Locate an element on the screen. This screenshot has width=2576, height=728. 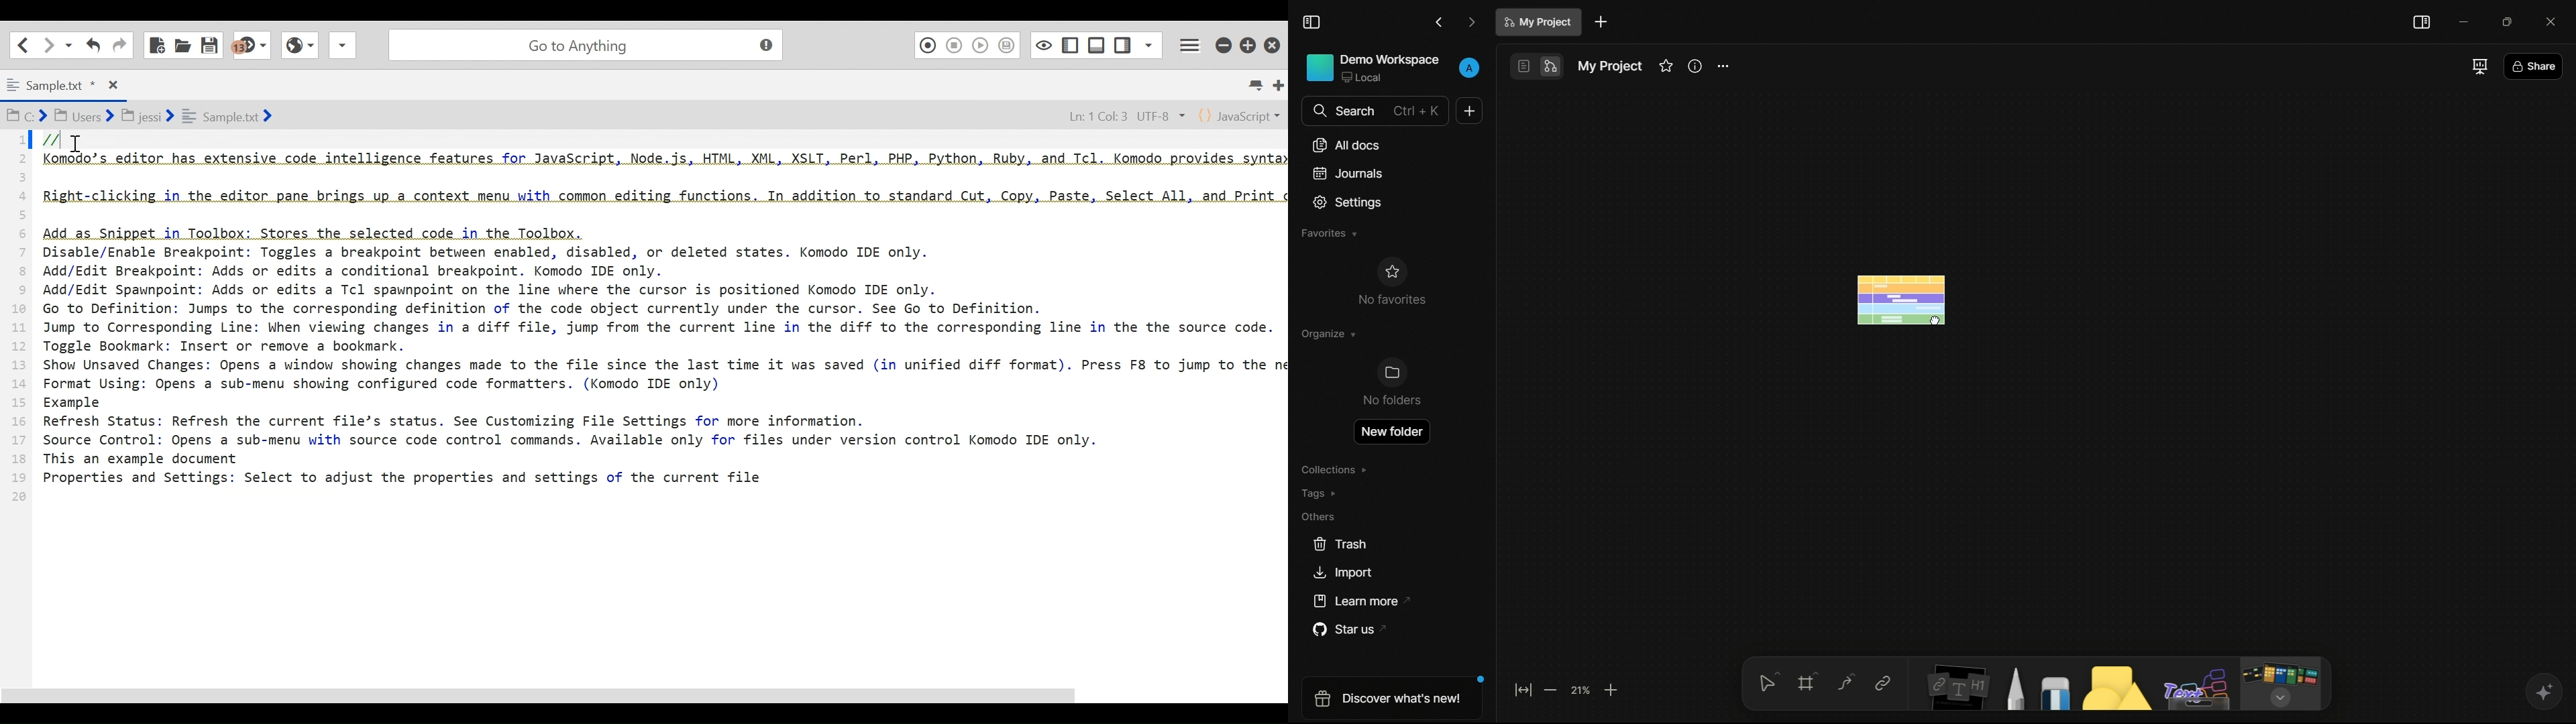
settings is located at coordinates (1348, 202).